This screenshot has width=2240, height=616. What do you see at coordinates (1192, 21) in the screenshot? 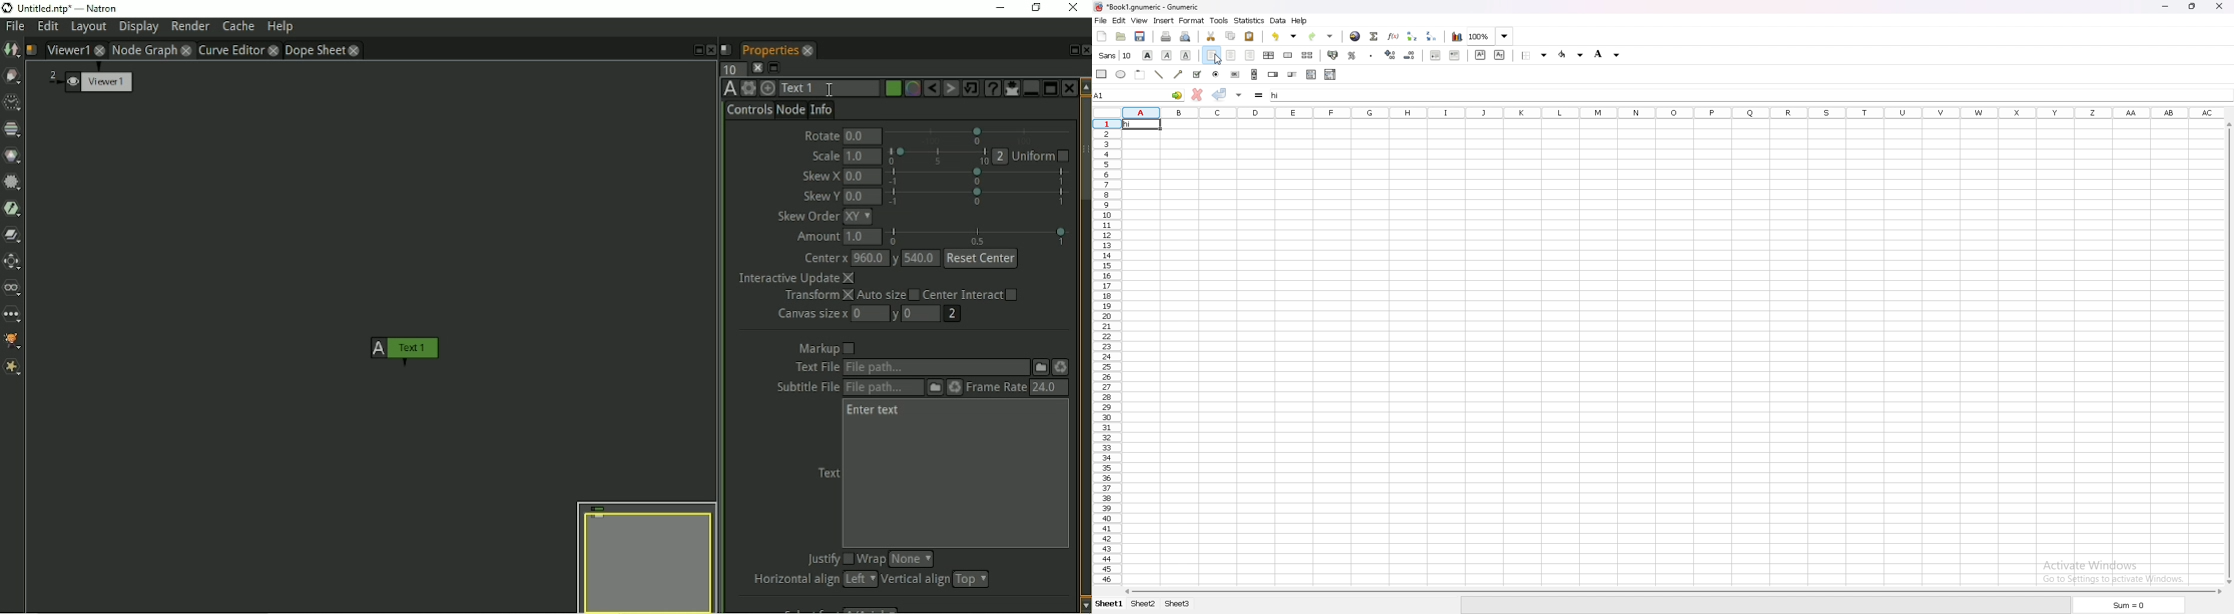
I see `format` at bounding box center [1192, 21].